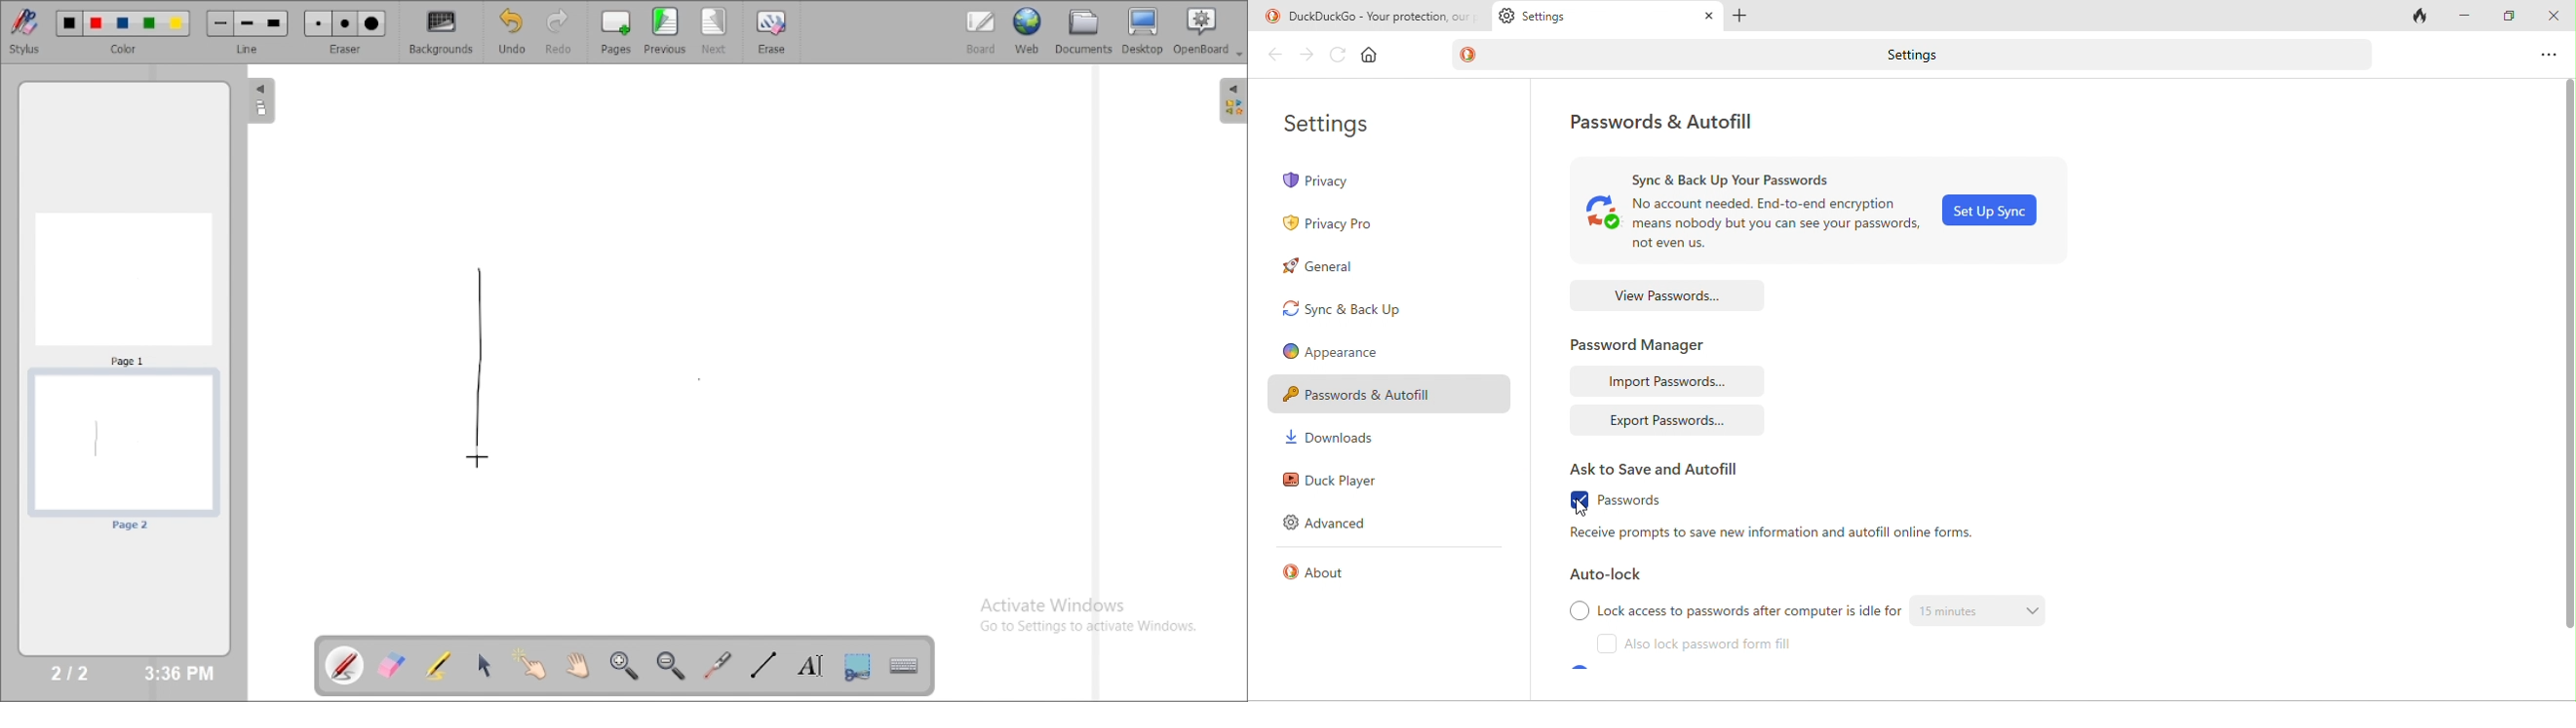  What do you see at coordinates (149, 24) in the screenshot?
I see `Color 4` at bounding box center [149, 24].